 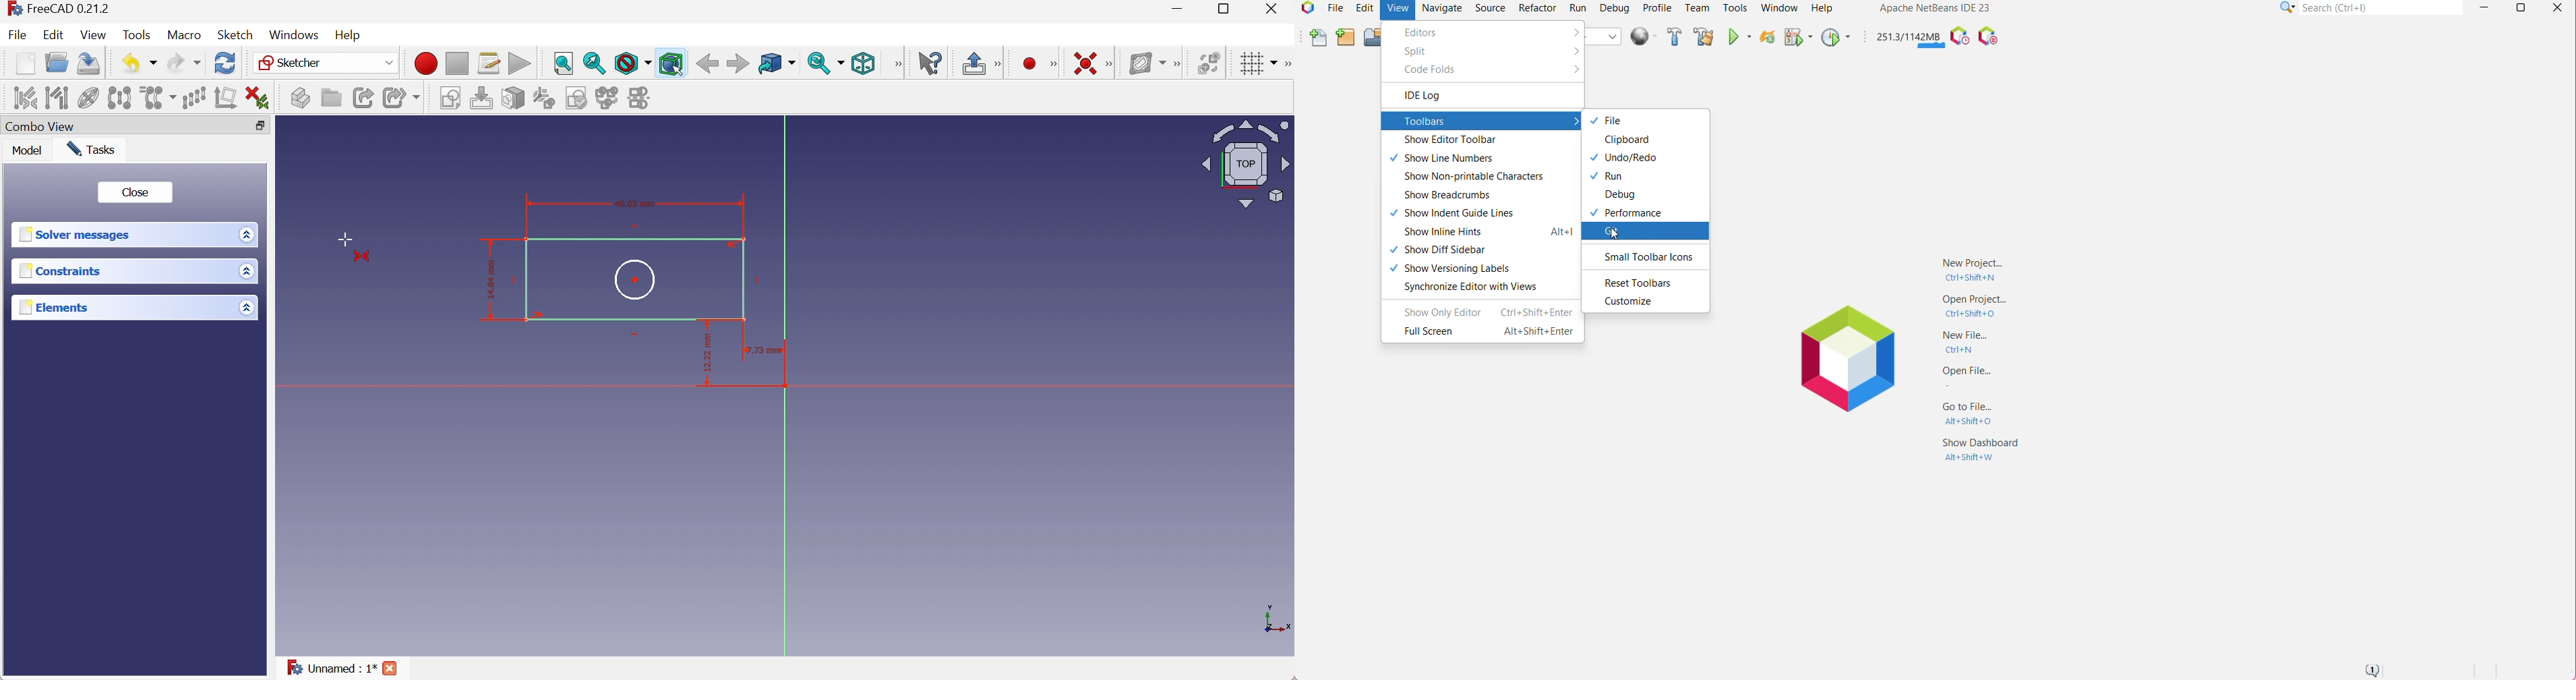 What do you see at coordinates (636, 280) in the screenshot?
I see `Circle` at bounding box center [636, 280].